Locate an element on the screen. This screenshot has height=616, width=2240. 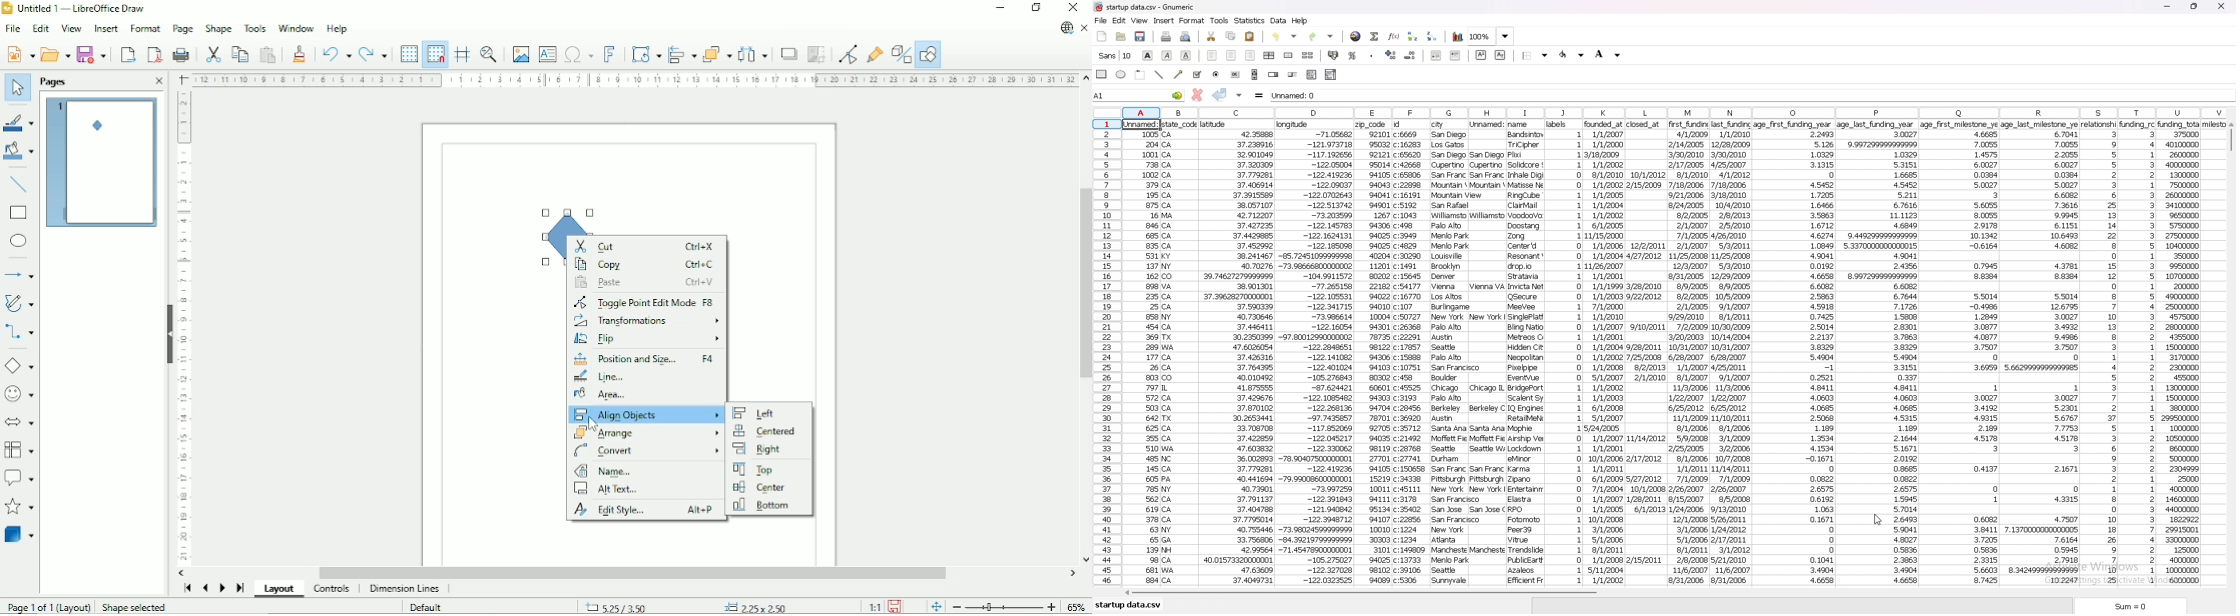
Close is located at coordinates (1071, 7).